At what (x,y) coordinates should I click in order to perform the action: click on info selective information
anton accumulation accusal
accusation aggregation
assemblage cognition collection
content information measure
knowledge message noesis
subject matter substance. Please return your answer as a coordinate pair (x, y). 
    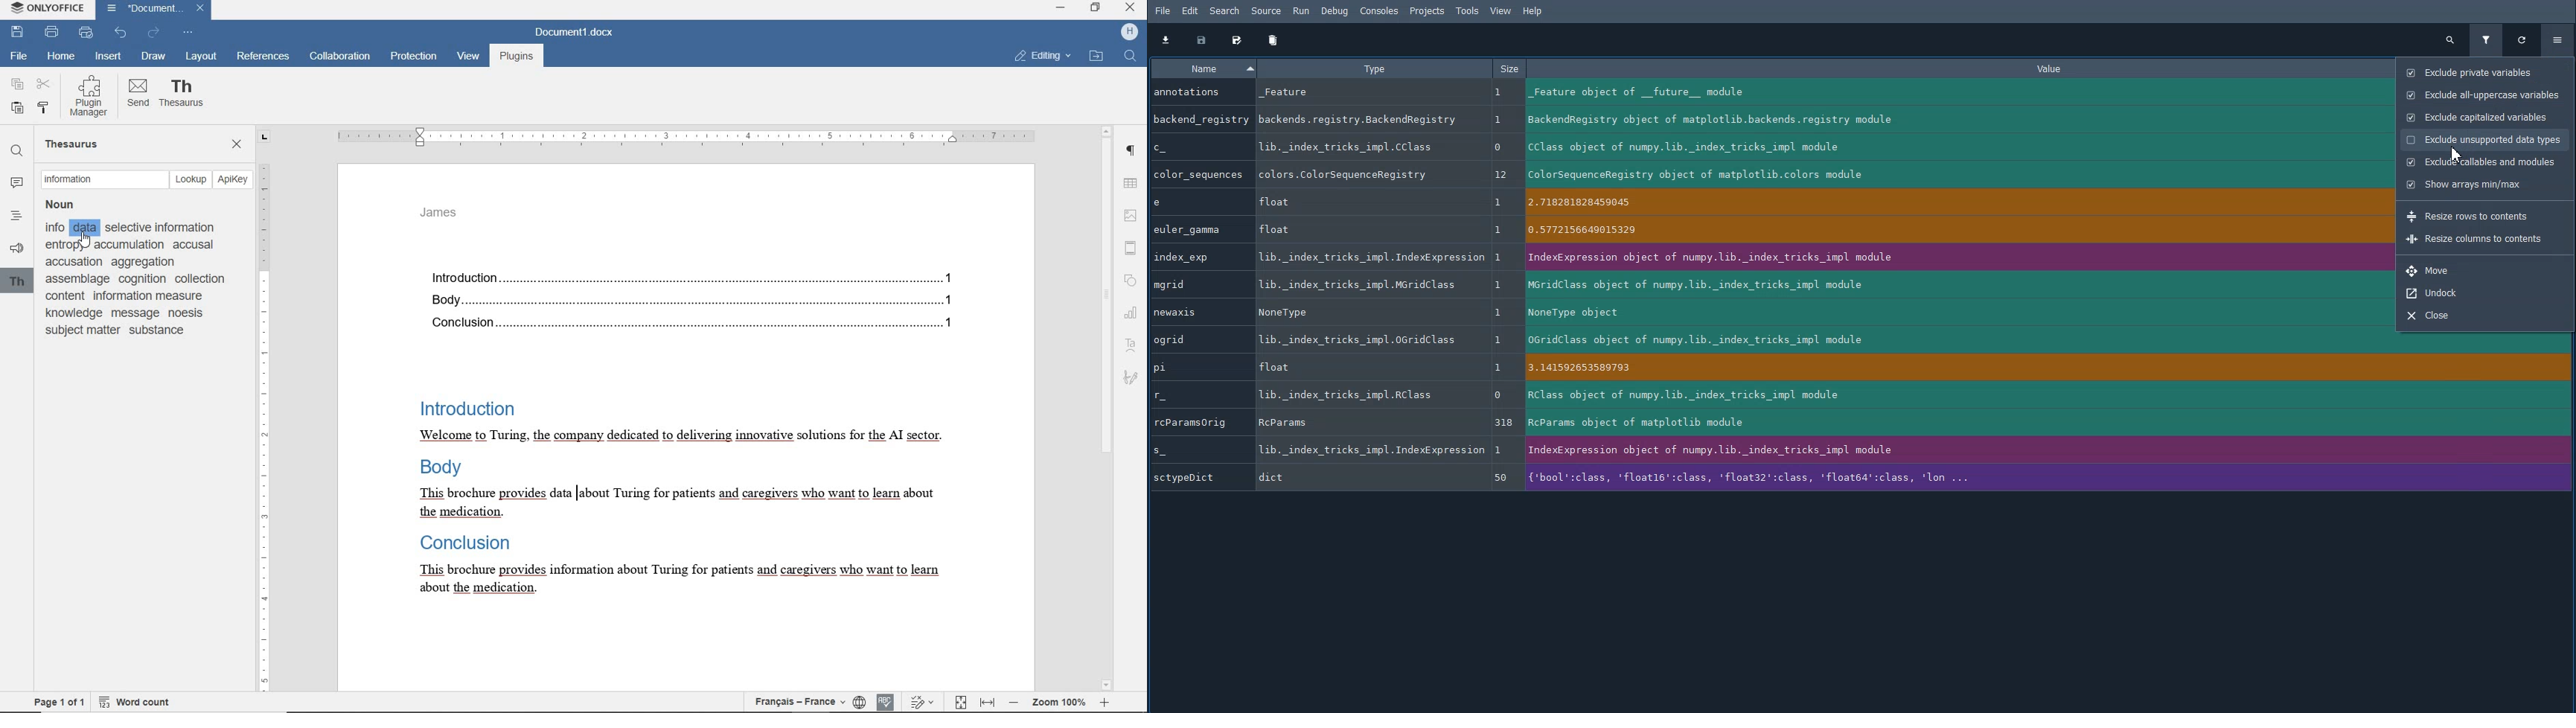
    Looking at the image, I should click on (139, 279).